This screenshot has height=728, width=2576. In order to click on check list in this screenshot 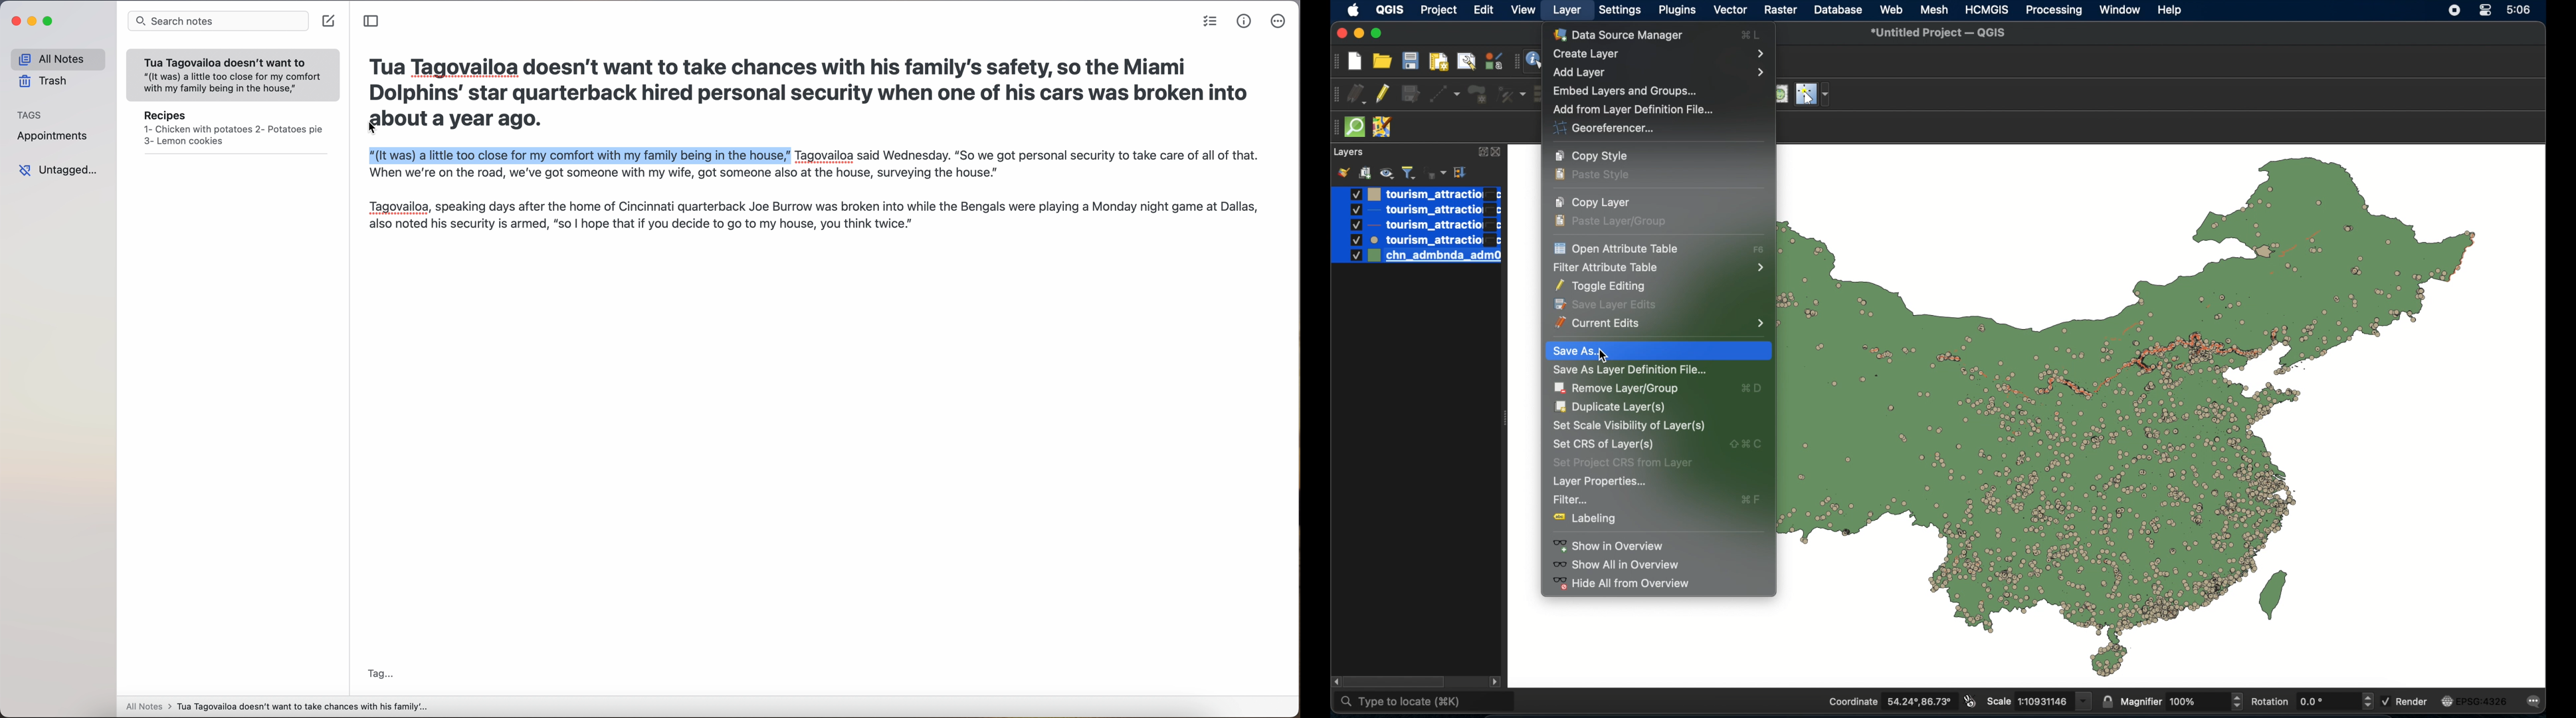, I will do `click(1210, 21)`.